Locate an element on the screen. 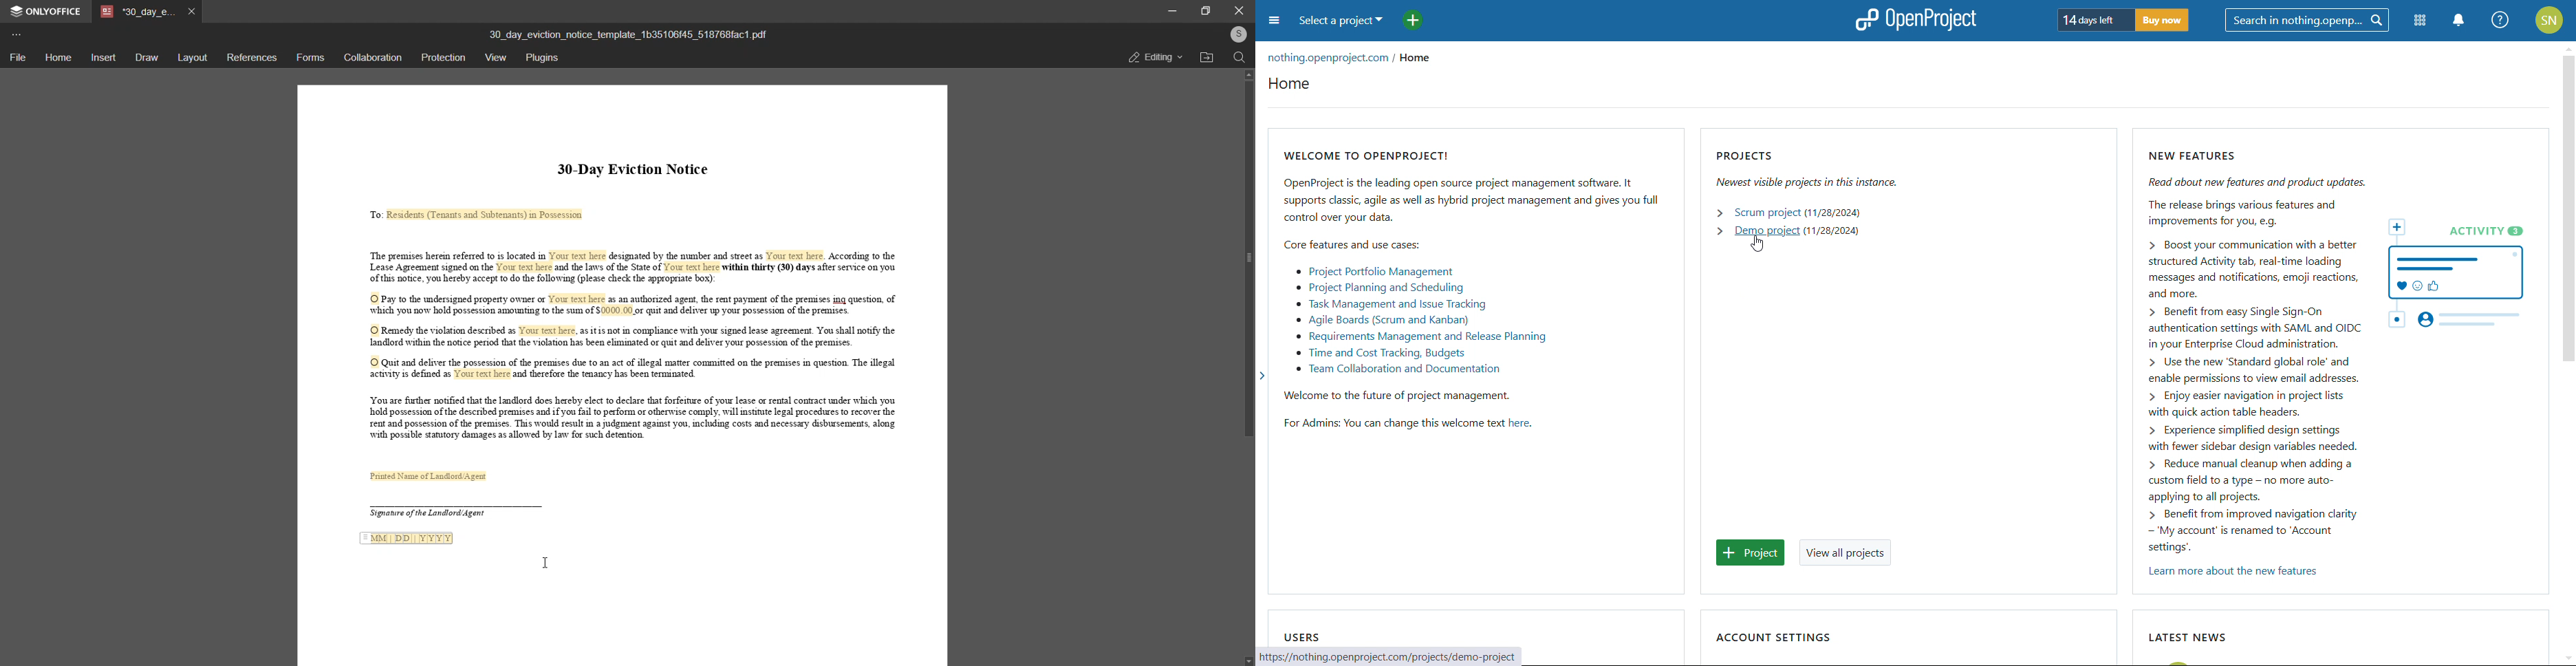  scroll up is located at coordinates (1247, 75).